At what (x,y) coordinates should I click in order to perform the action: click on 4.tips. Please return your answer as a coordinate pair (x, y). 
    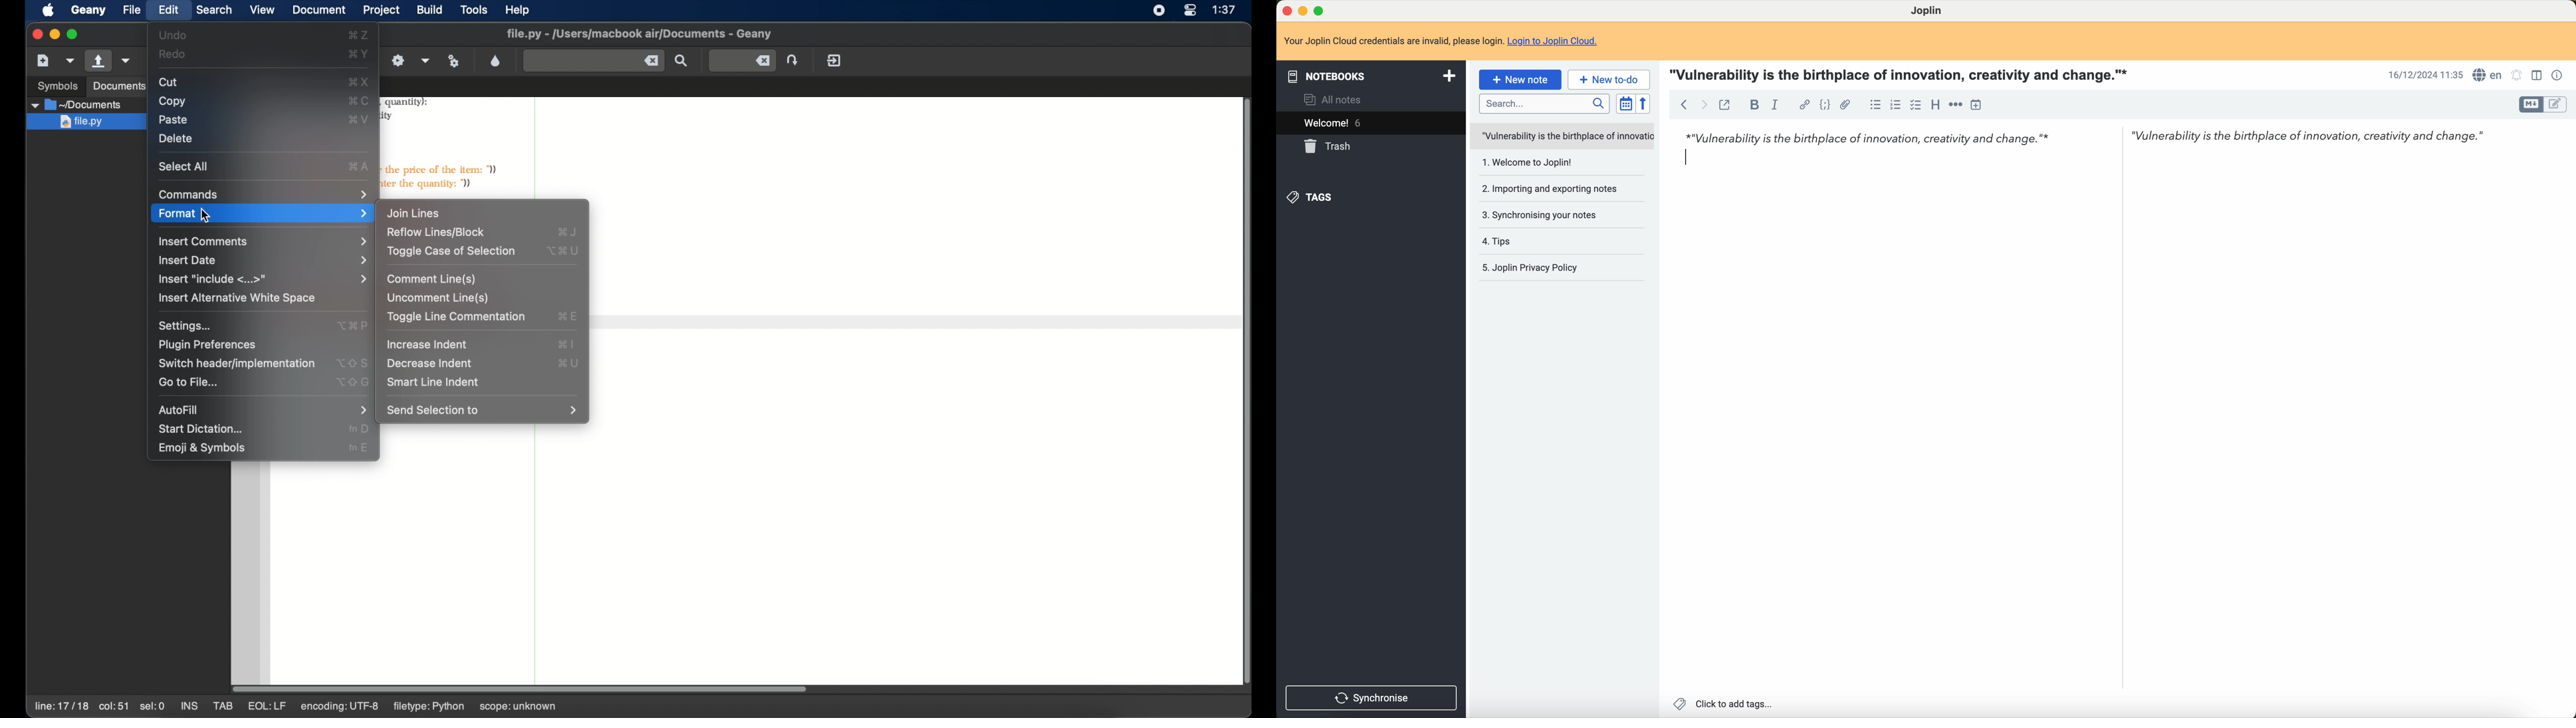
    Looking at the image, I should click on (1500, 241).